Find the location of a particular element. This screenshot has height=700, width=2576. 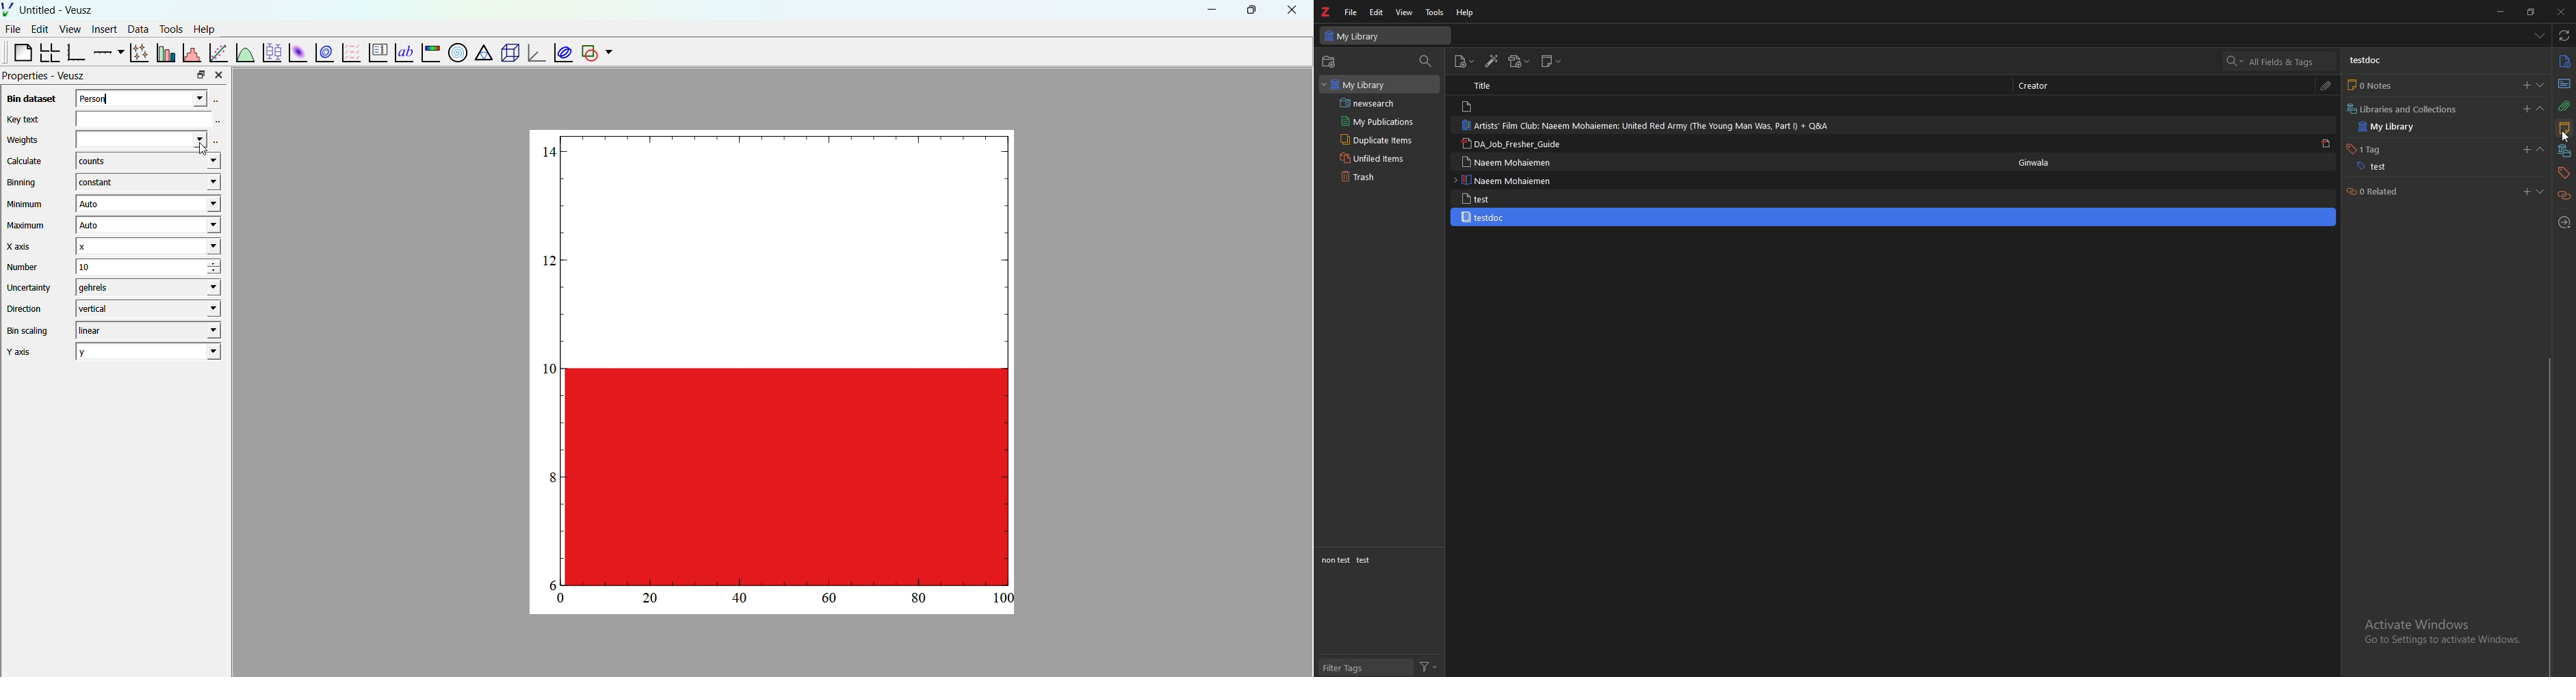

Key text is located at coordinates (22, 119).